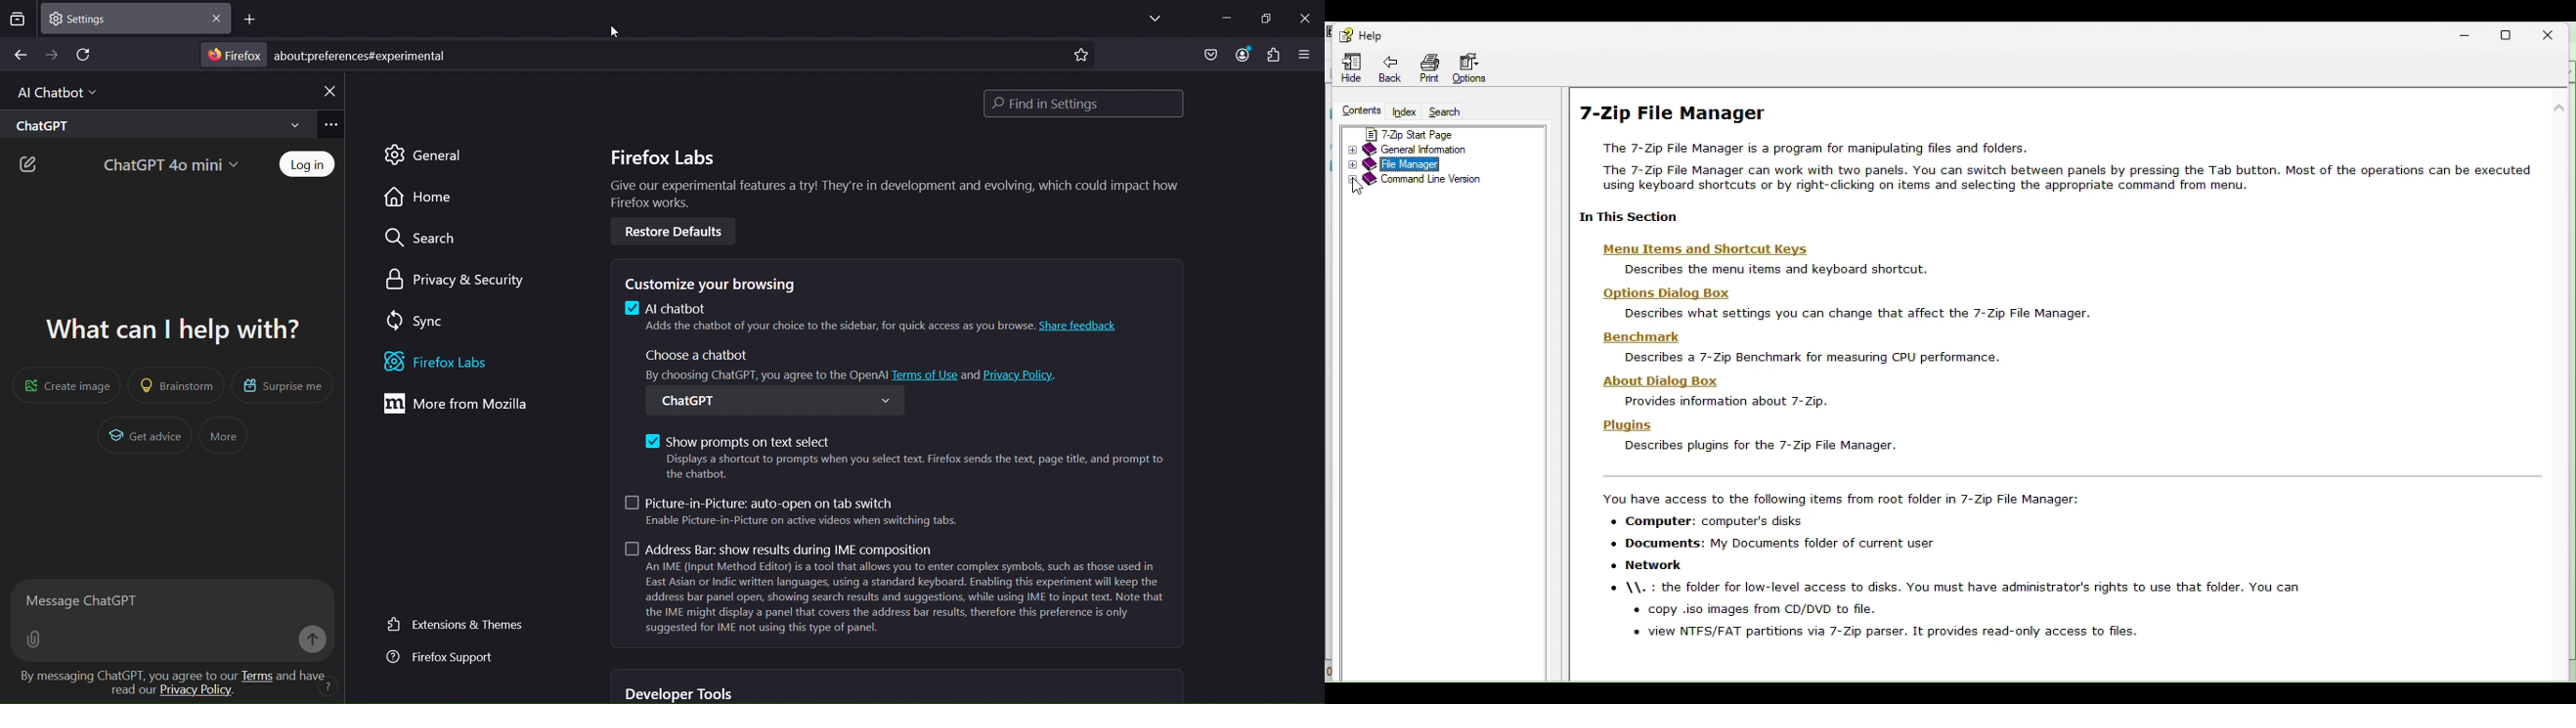 The height and width of the screenshot is (728, 2576). What do you see at coordinates (309, 640) in the screenshot?
I see `enter` at bounding box center [309, 640].